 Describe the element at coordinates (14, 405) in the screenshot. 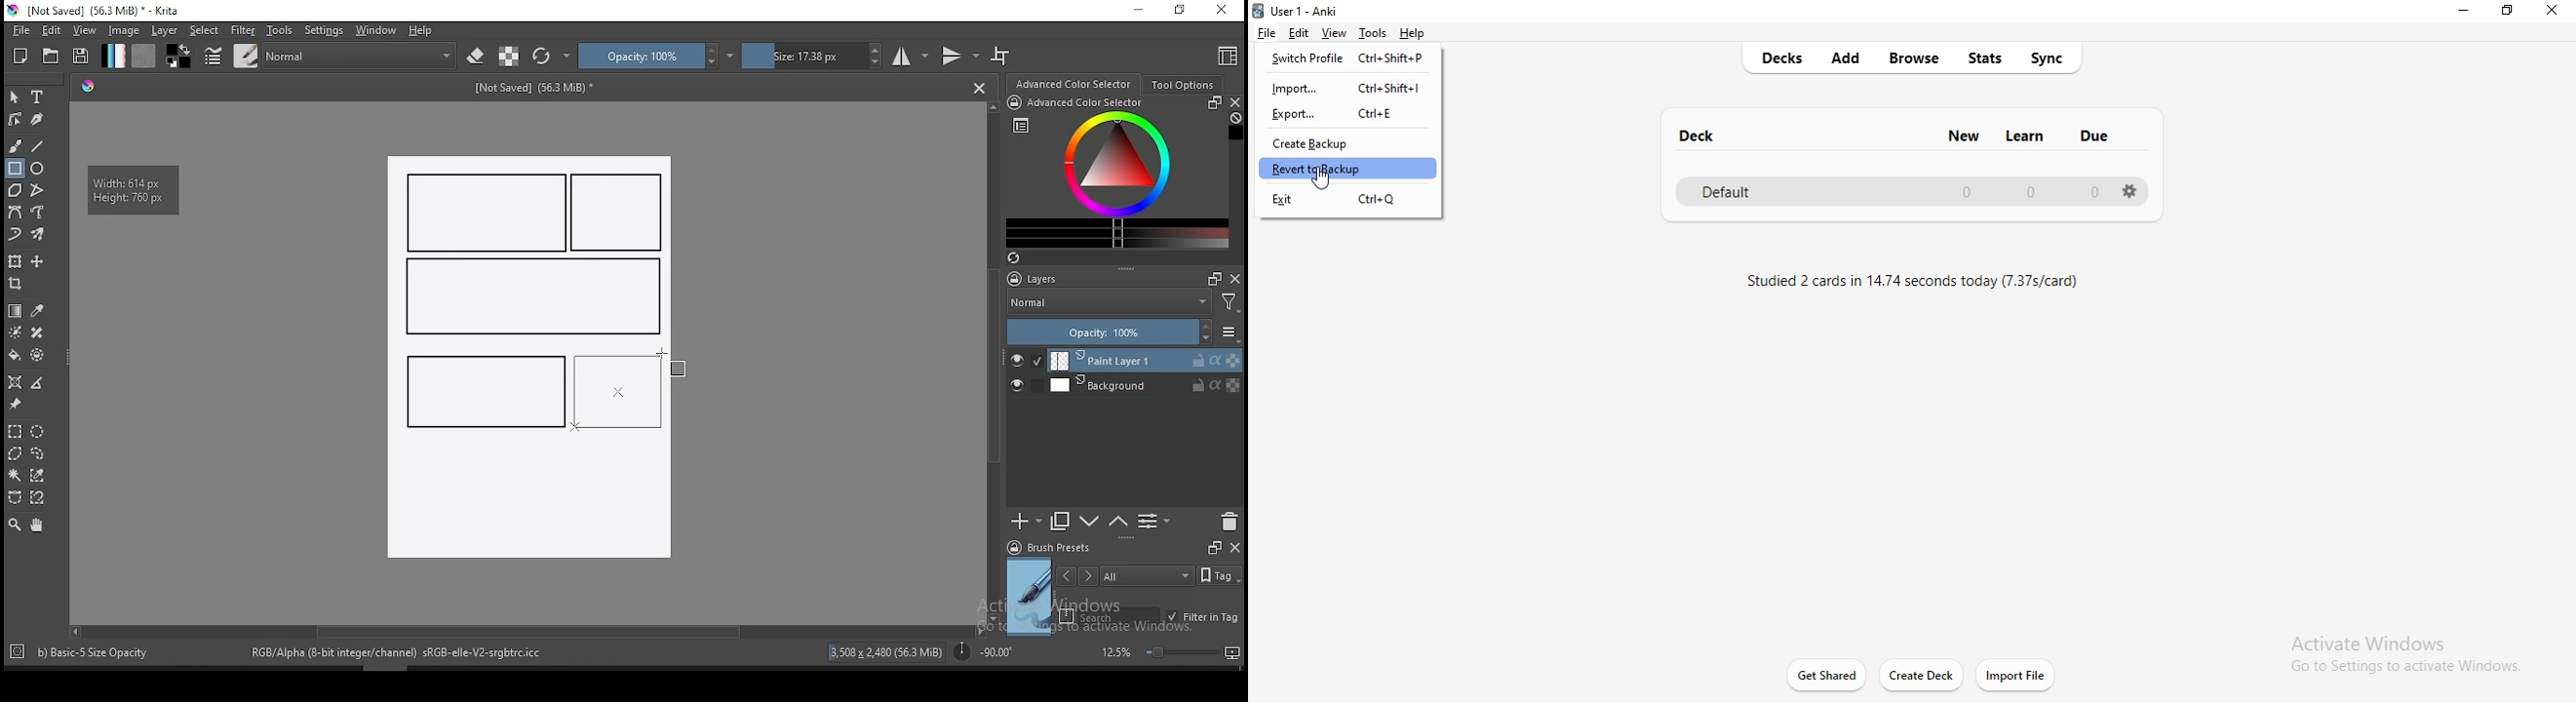

I see `reference images tool` at that location.